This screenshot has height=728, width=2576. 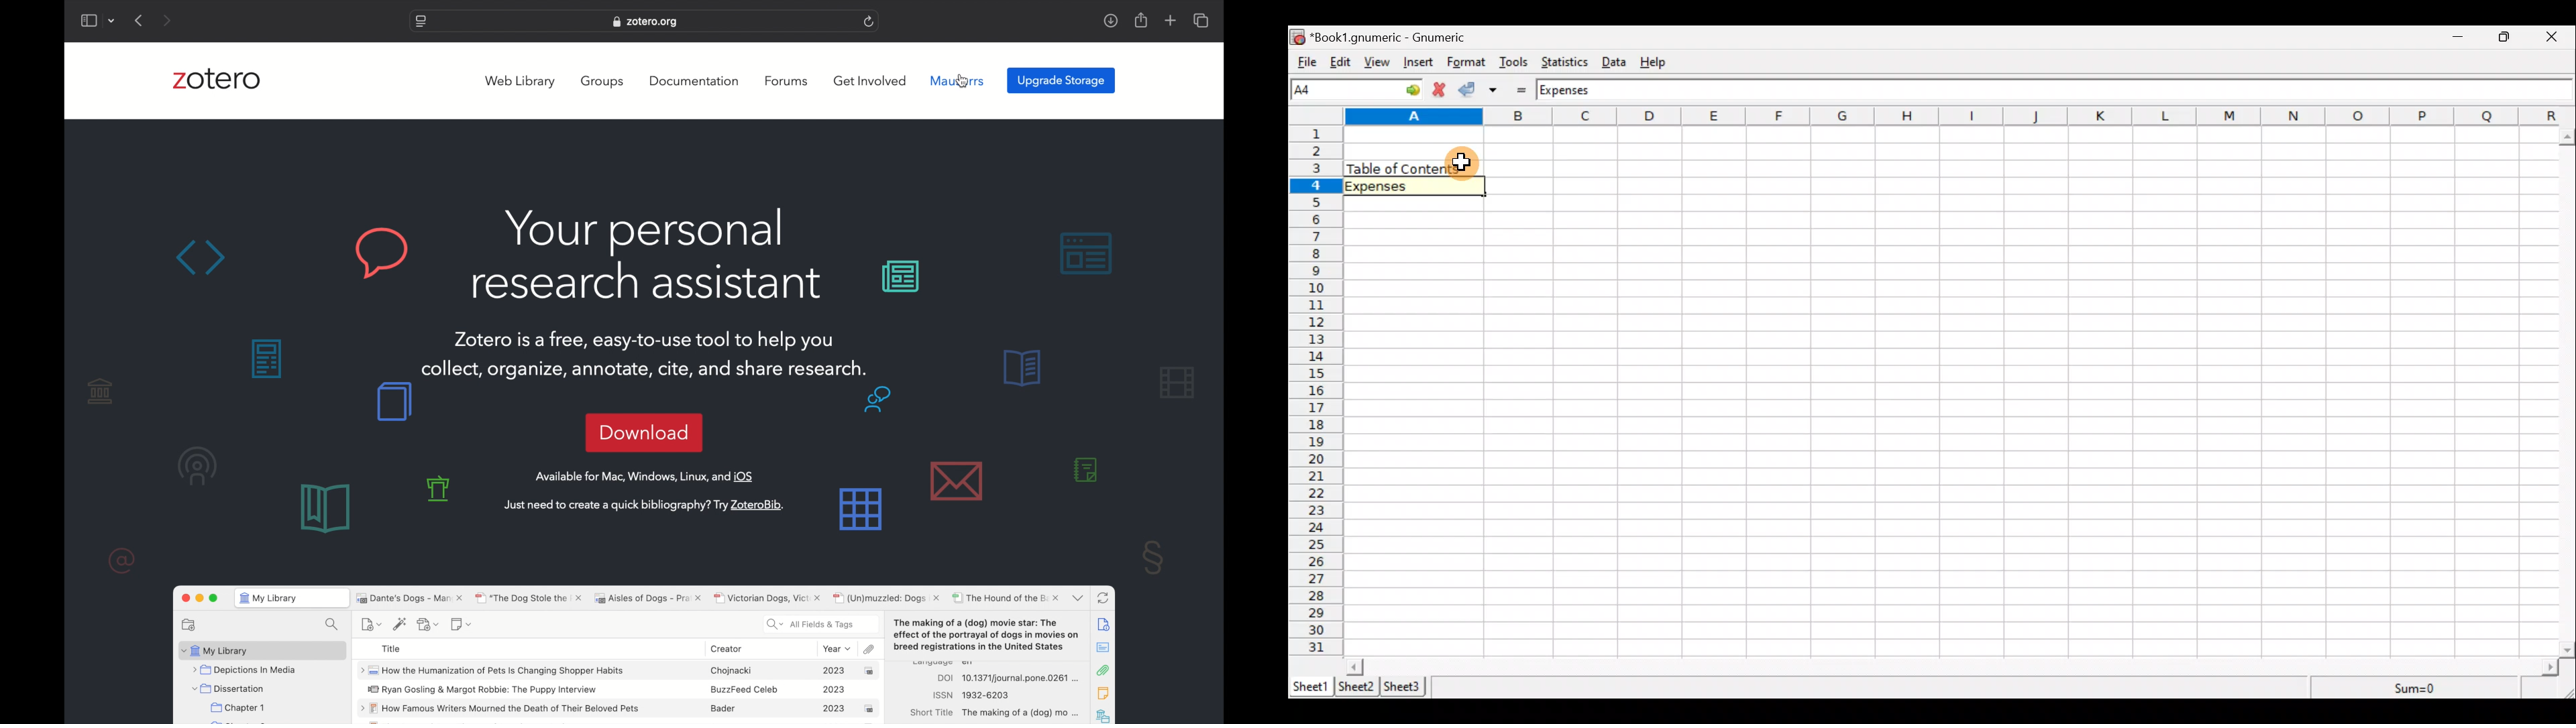 What do you see at coordinates (1354, 666) in the screenshot?
I see `scroll left` at bounding box center [1354, 666].